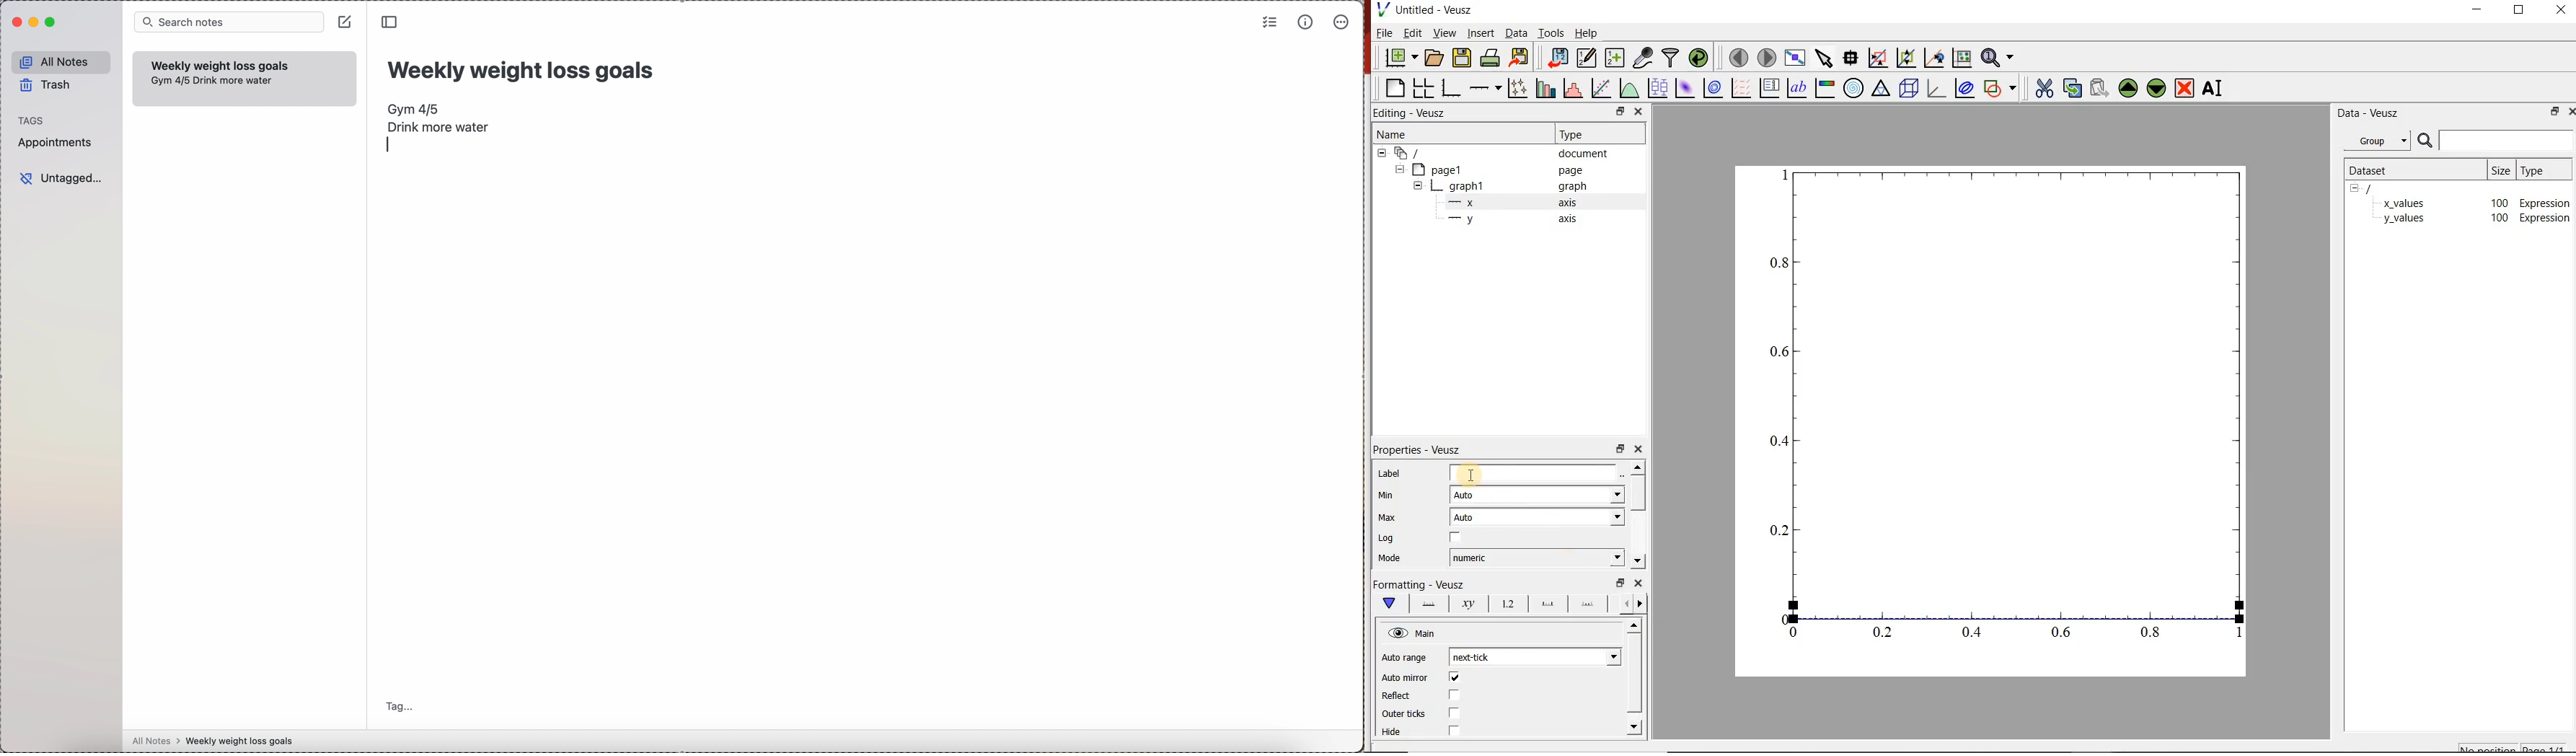 Image resolution: width=2576 pixels, height=756 pixels. I want to click on add axis on the plot, so click(1486, 88).